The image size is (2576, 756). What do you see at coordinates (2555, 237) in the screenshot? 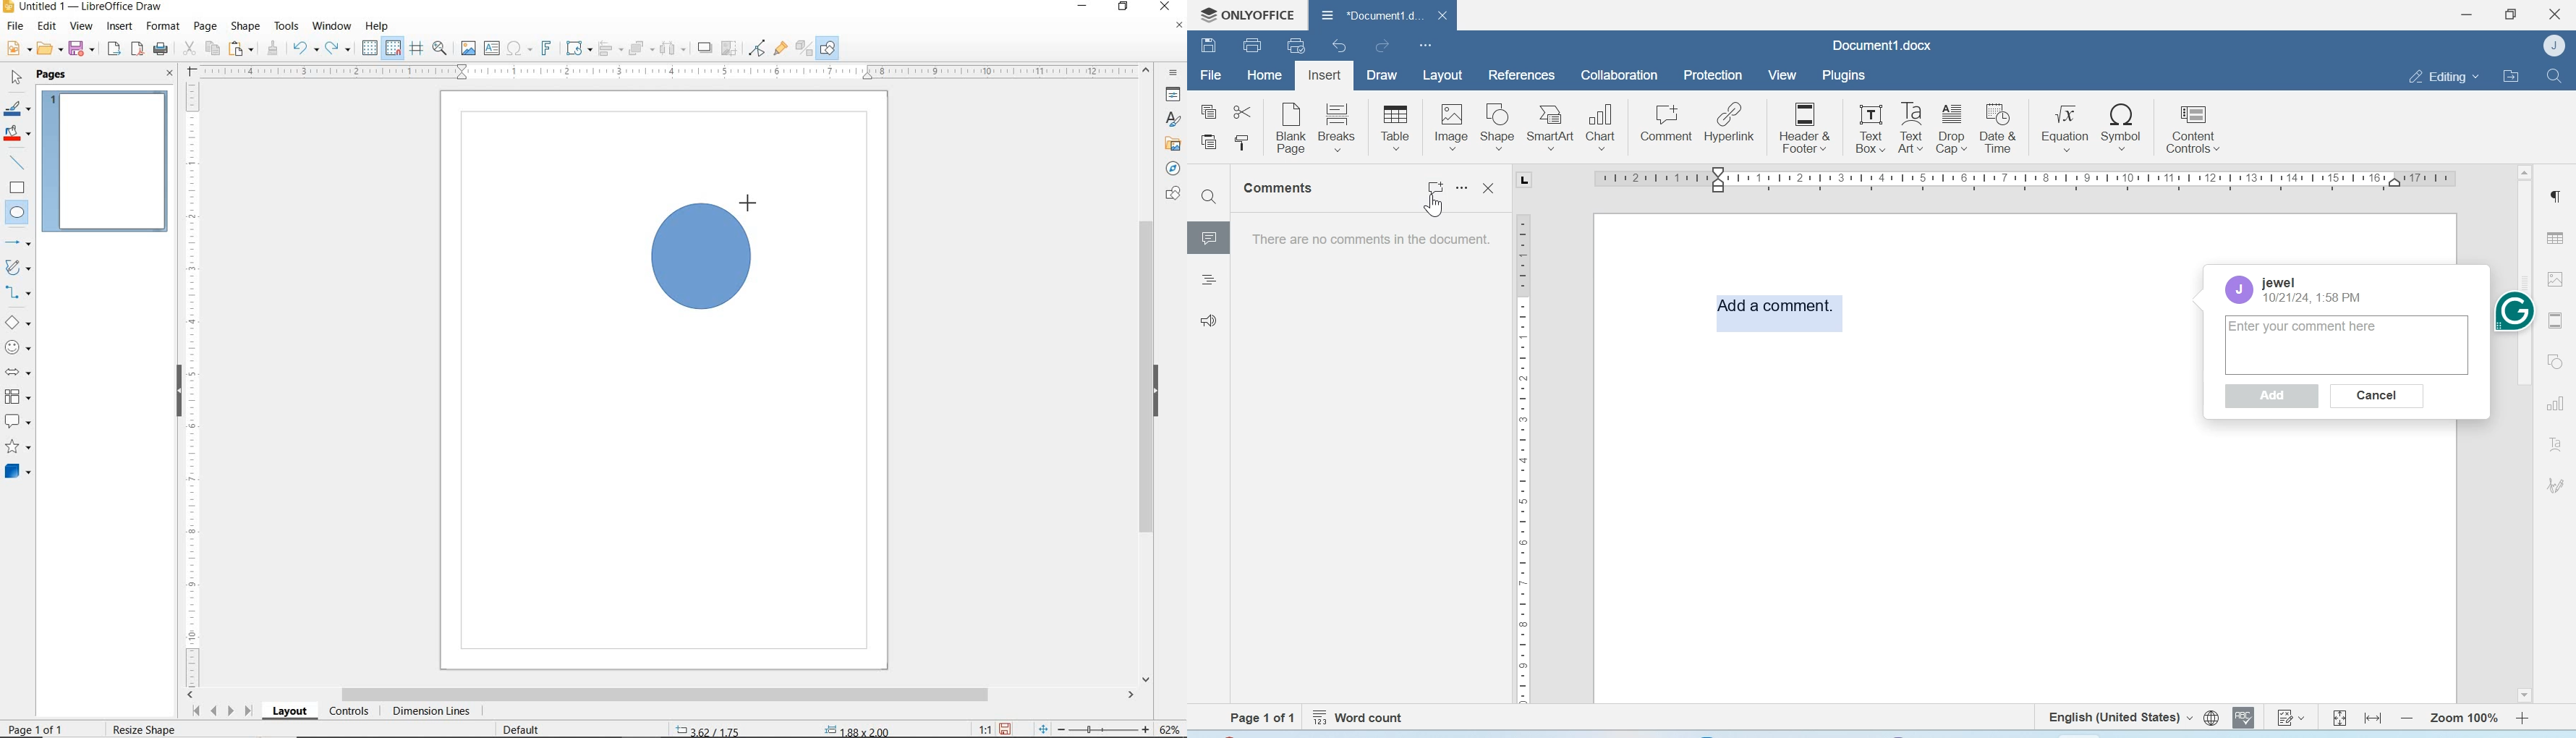
I see `Table` at bounding box center [2555, 237].